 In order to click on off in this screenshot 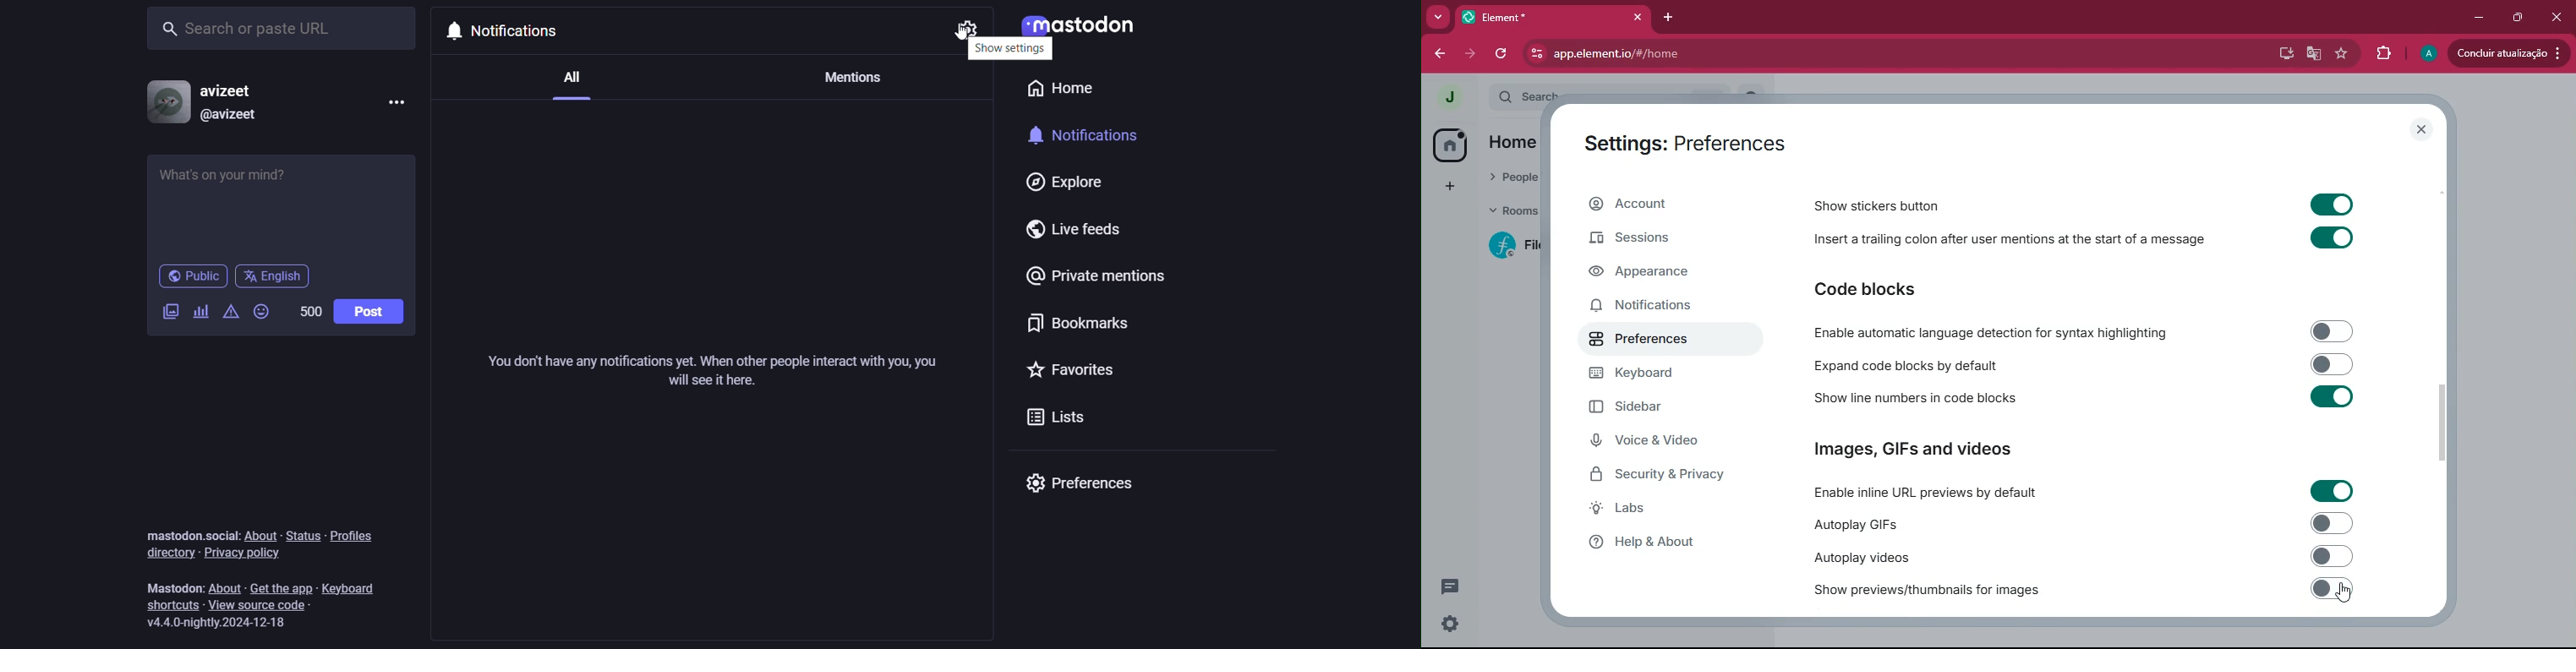, I will do `click(2338, 591)`.